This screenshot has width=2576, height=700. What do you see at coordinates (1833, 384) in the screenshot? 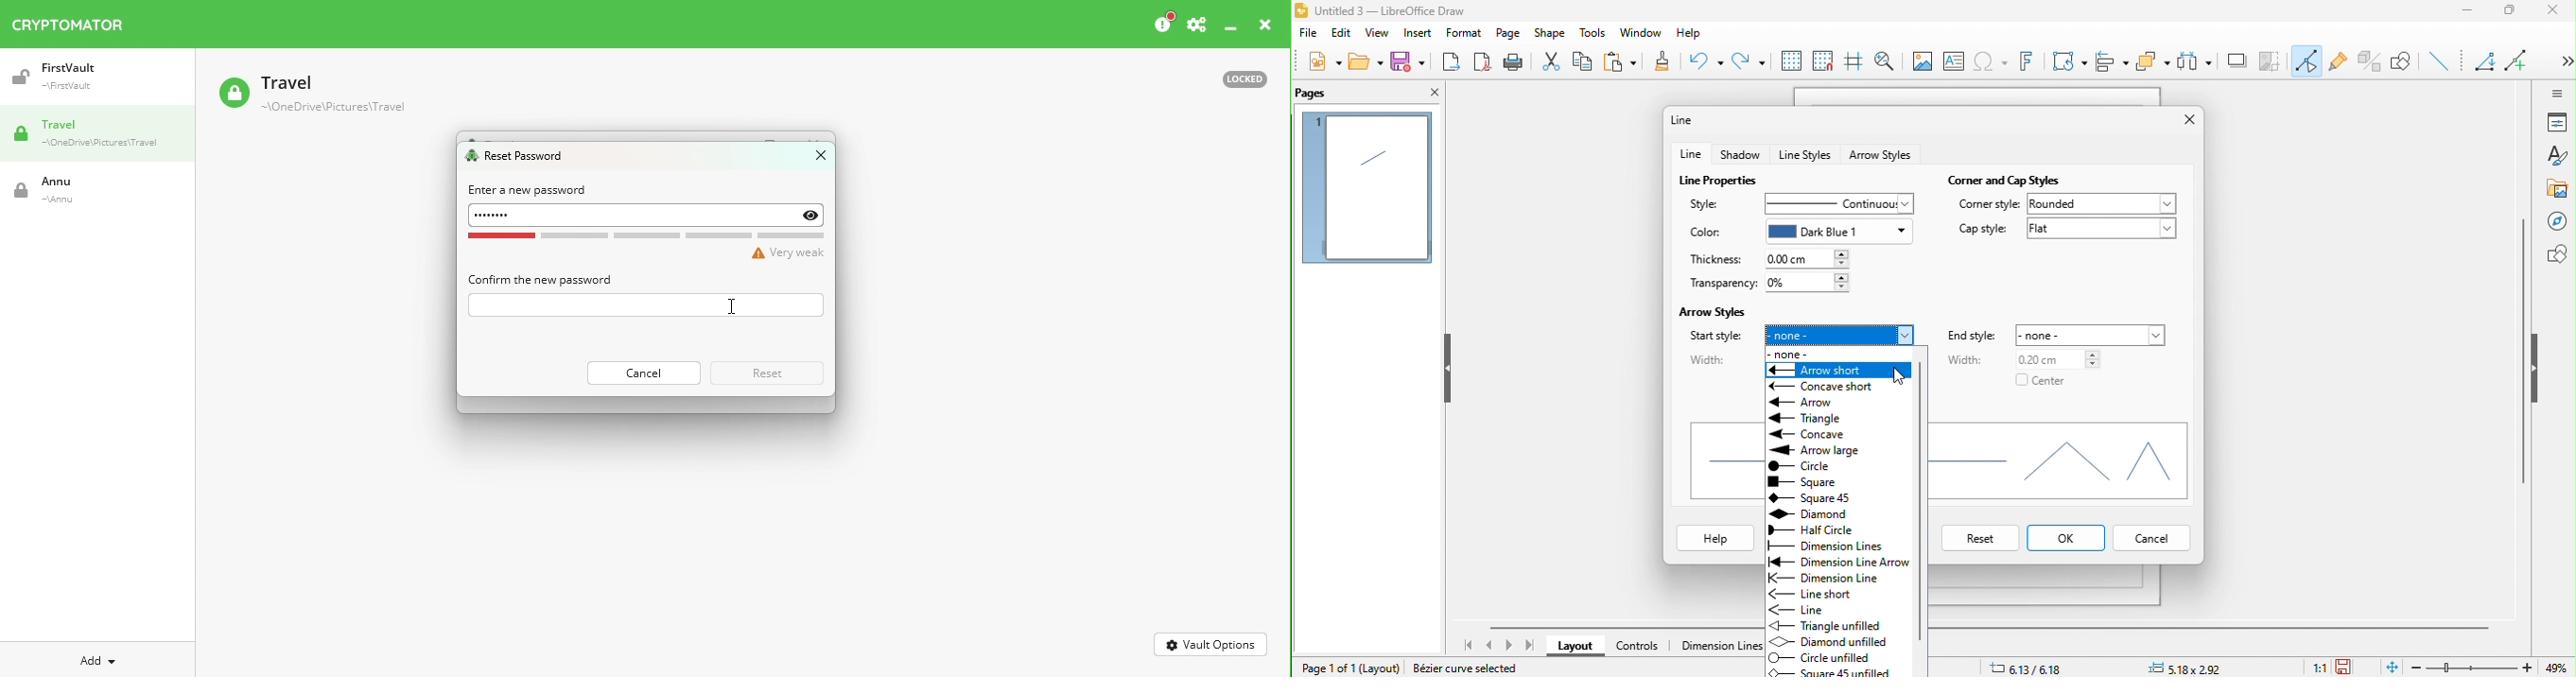
I see `concave short` at bounding box center [1833, 384].